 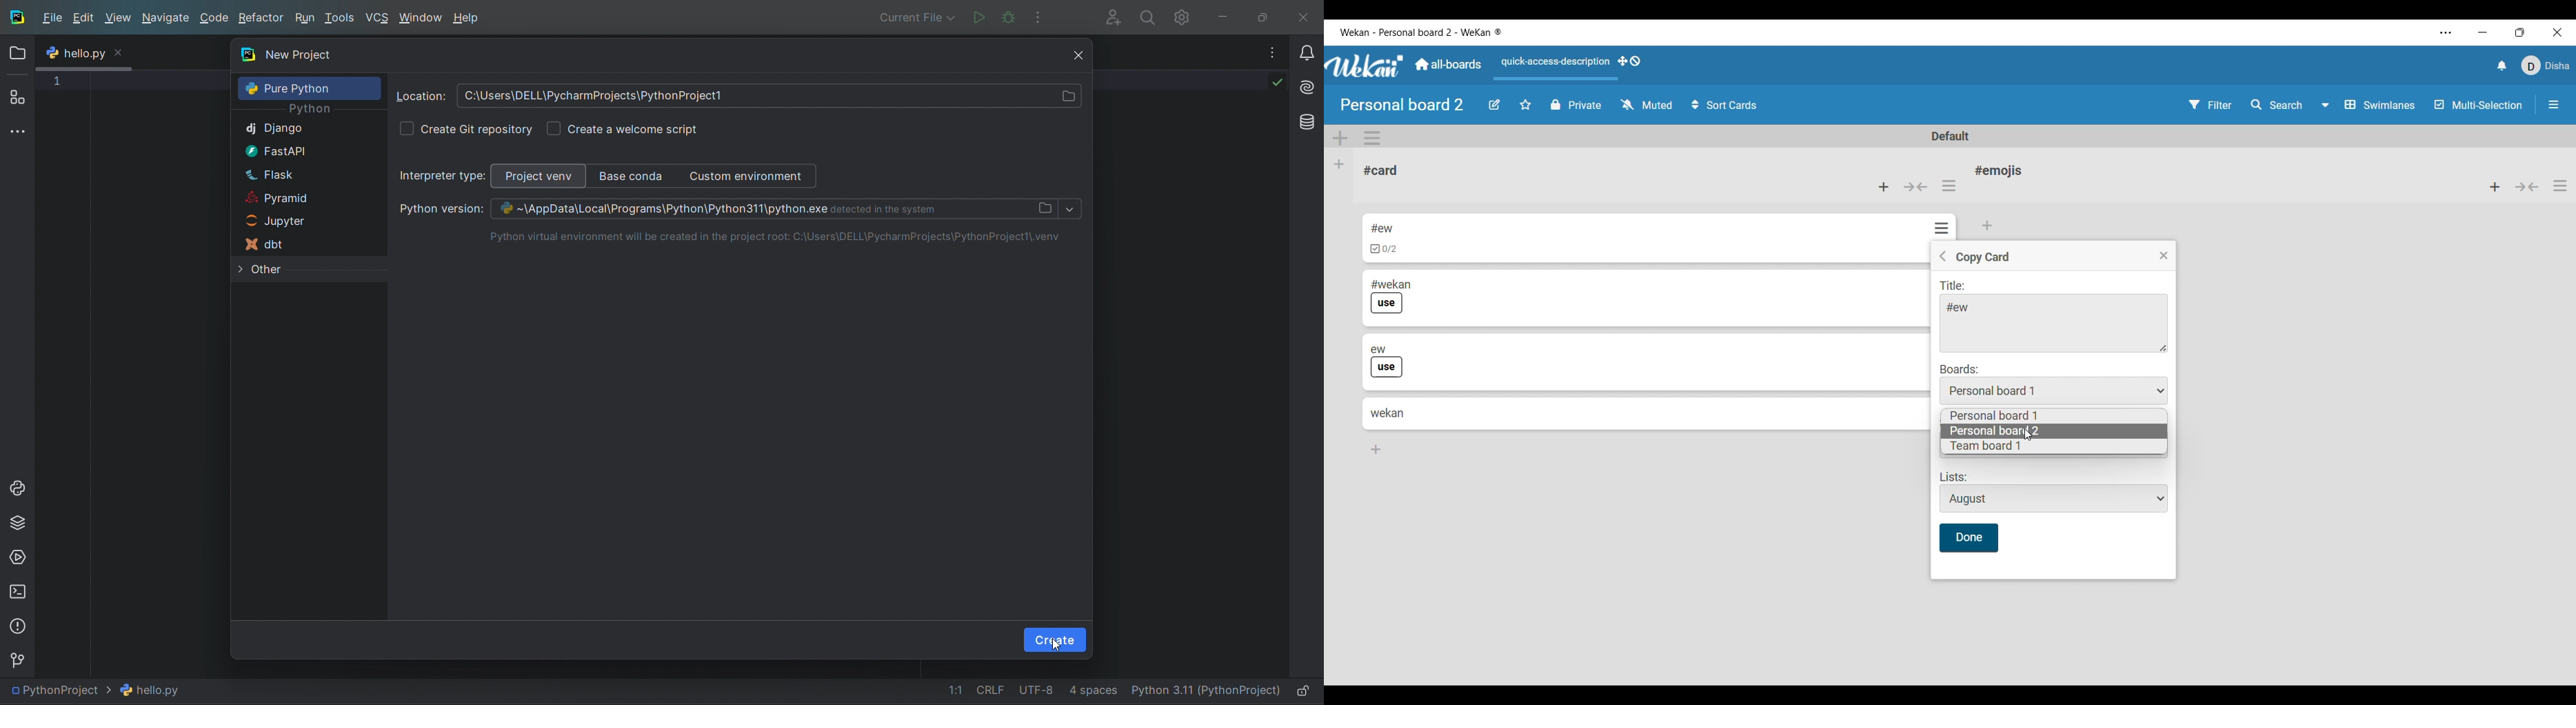 I want to click on Add, so click(x=1987, y=221).